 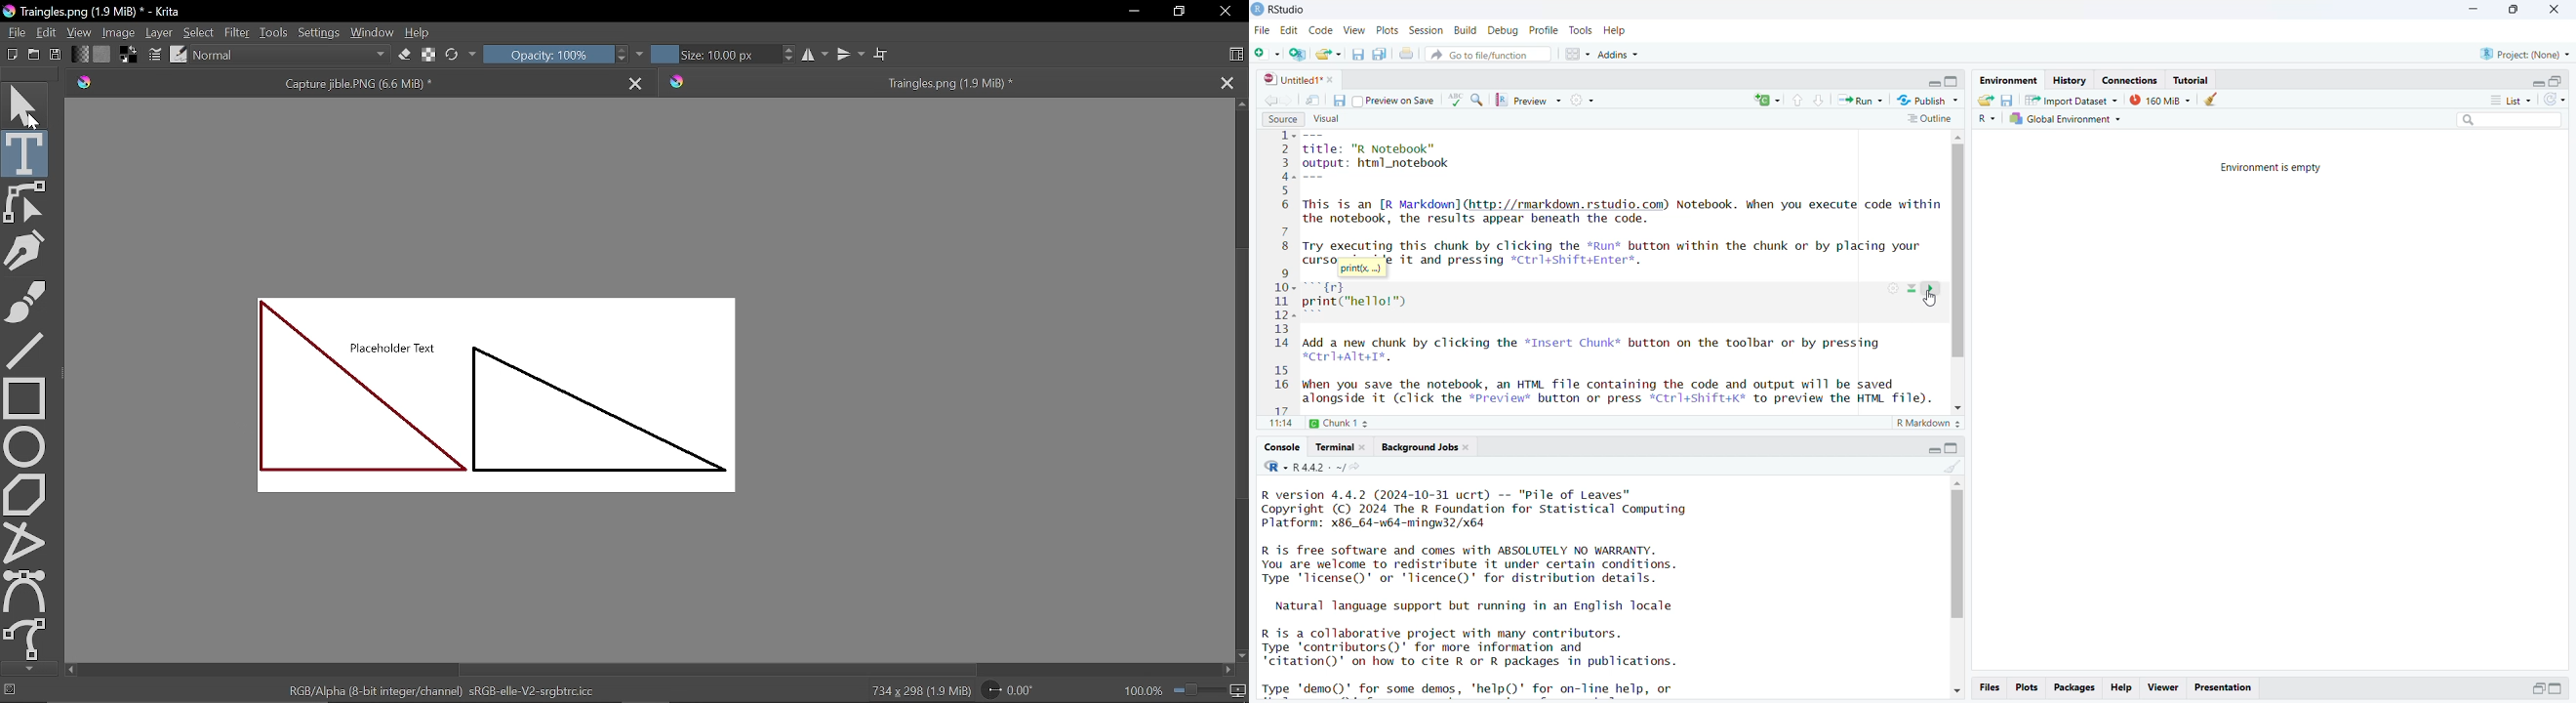 What do you see at coordinates (1325, 118) in the screenshot?
I see `visual` at bounding box center [1325, 118].